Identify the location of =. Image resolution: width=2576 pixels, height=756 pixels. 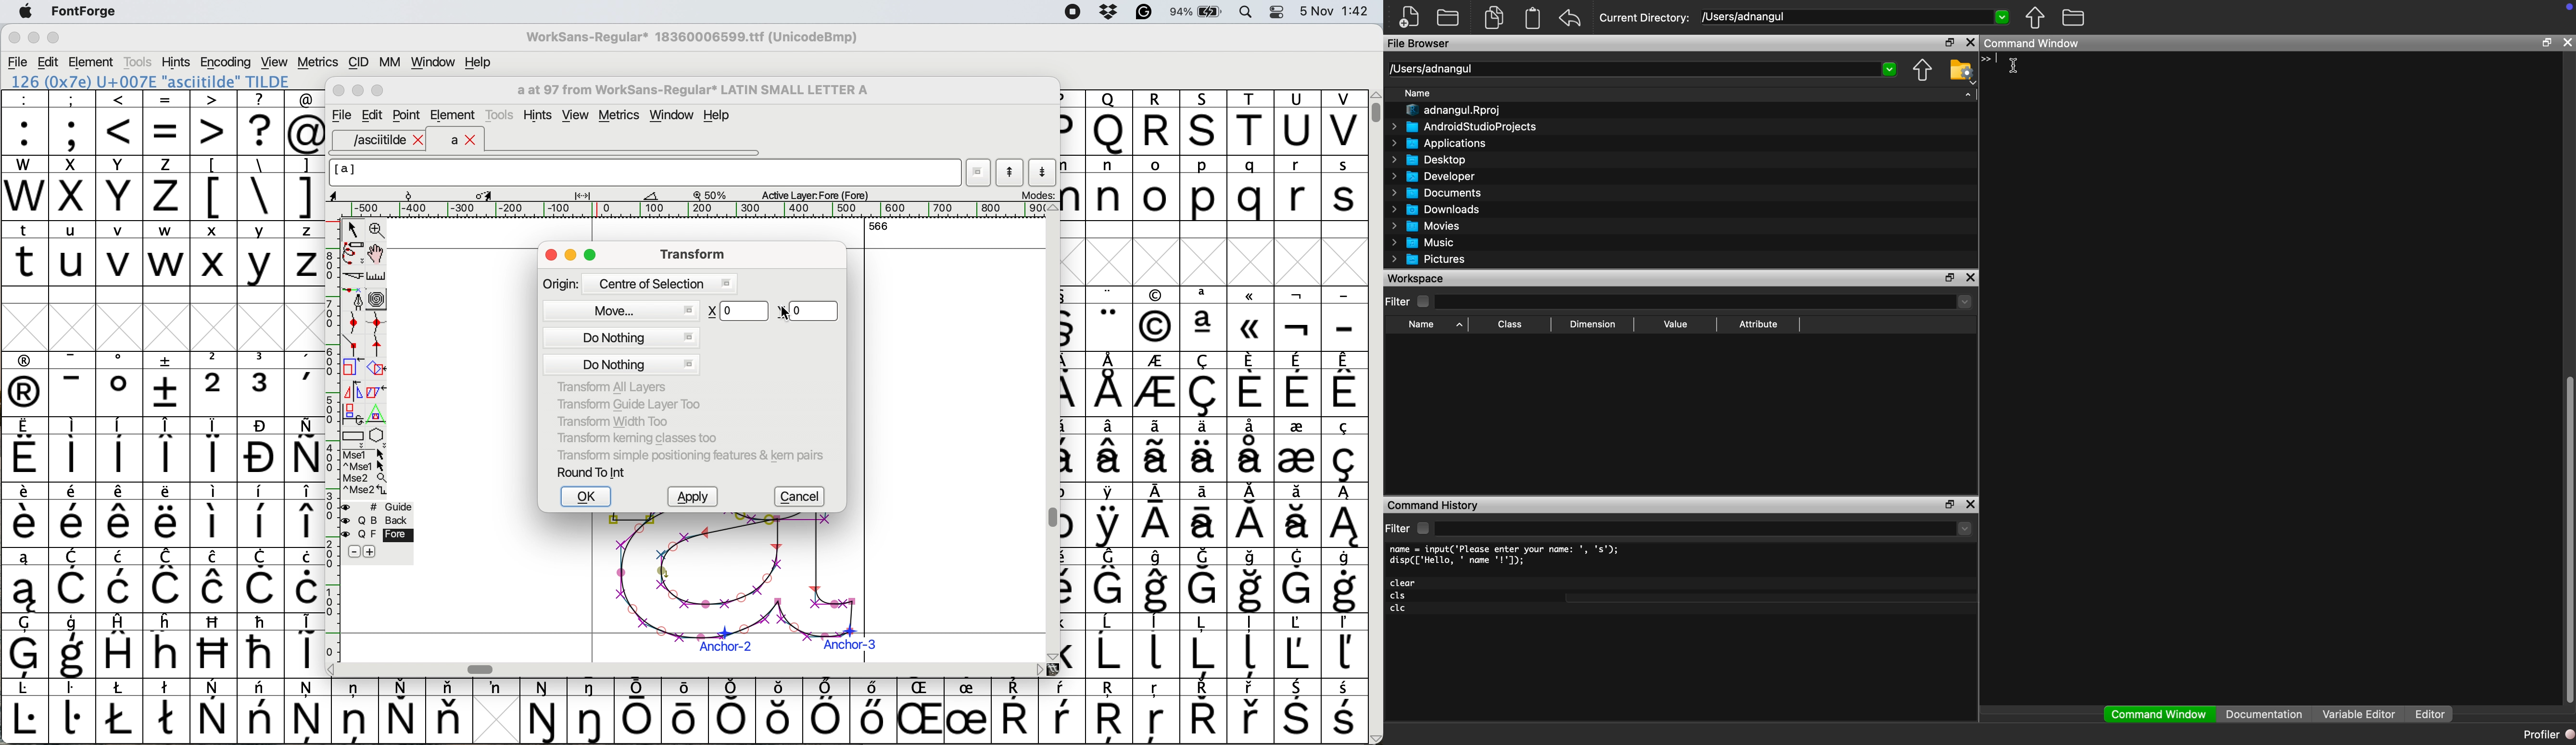
(167, 123).